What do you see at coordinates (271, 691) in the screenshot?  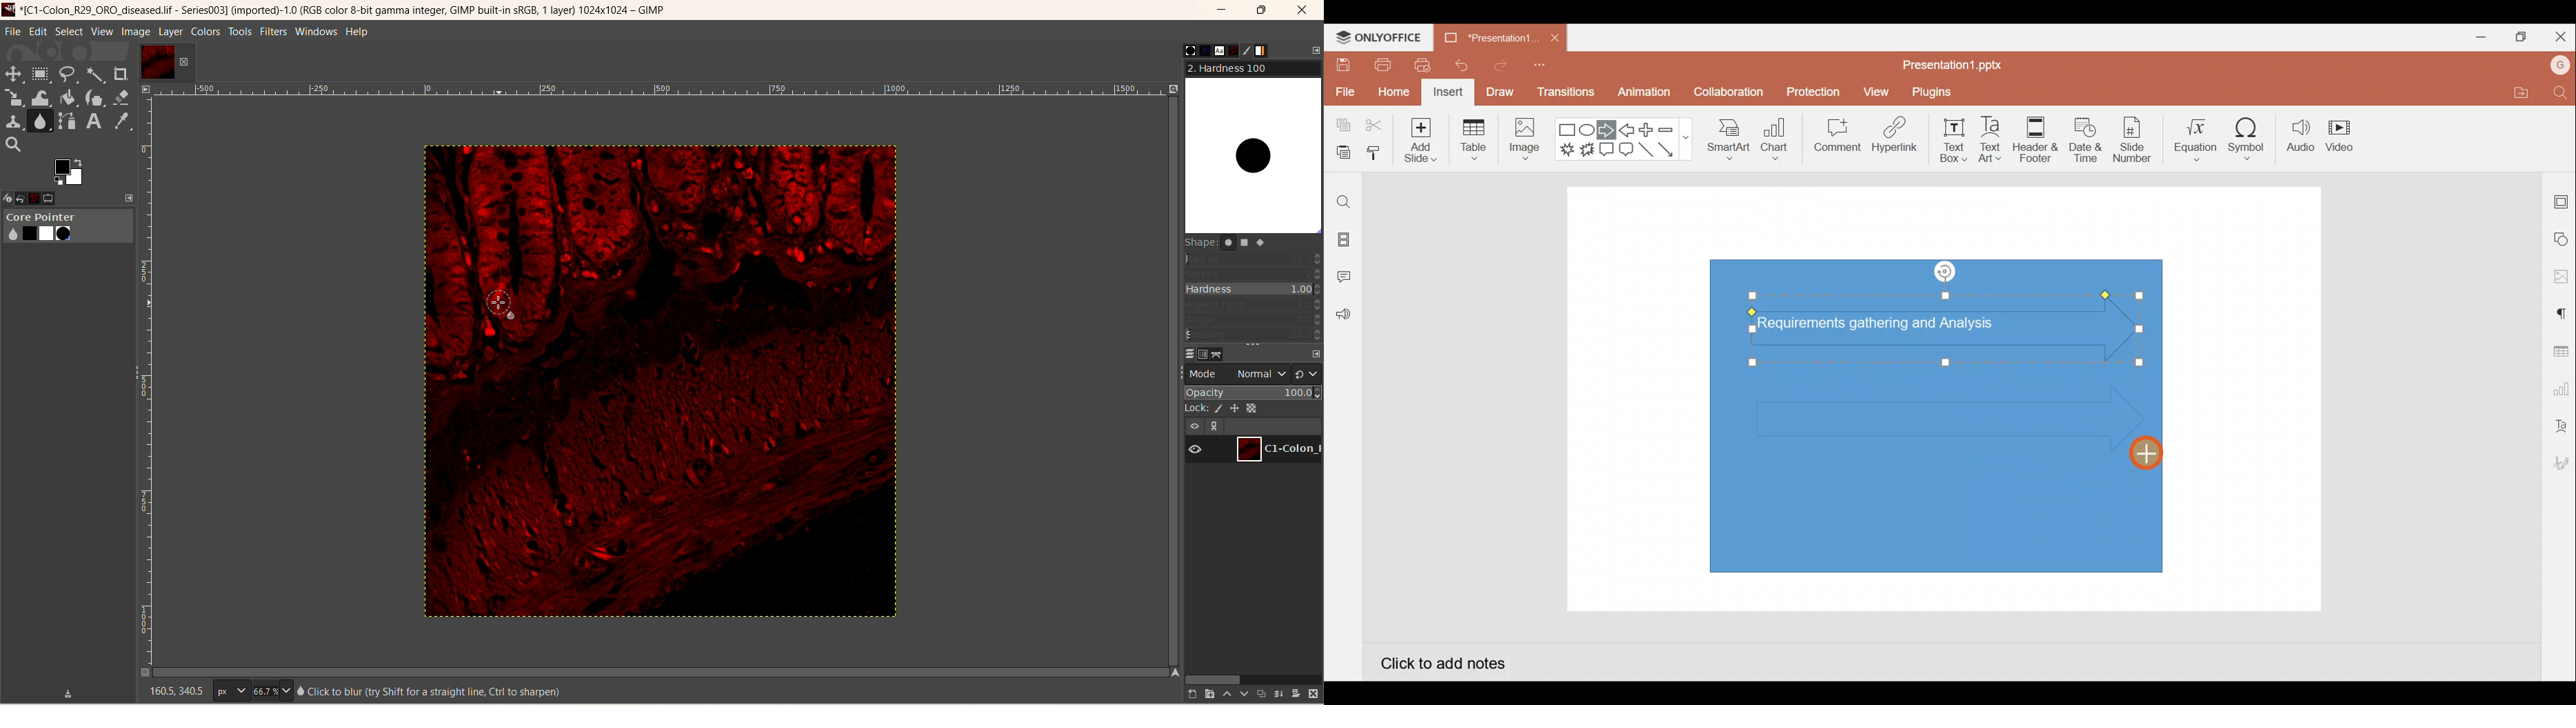 I see `zoom factor` at bounding box center [271, 691].